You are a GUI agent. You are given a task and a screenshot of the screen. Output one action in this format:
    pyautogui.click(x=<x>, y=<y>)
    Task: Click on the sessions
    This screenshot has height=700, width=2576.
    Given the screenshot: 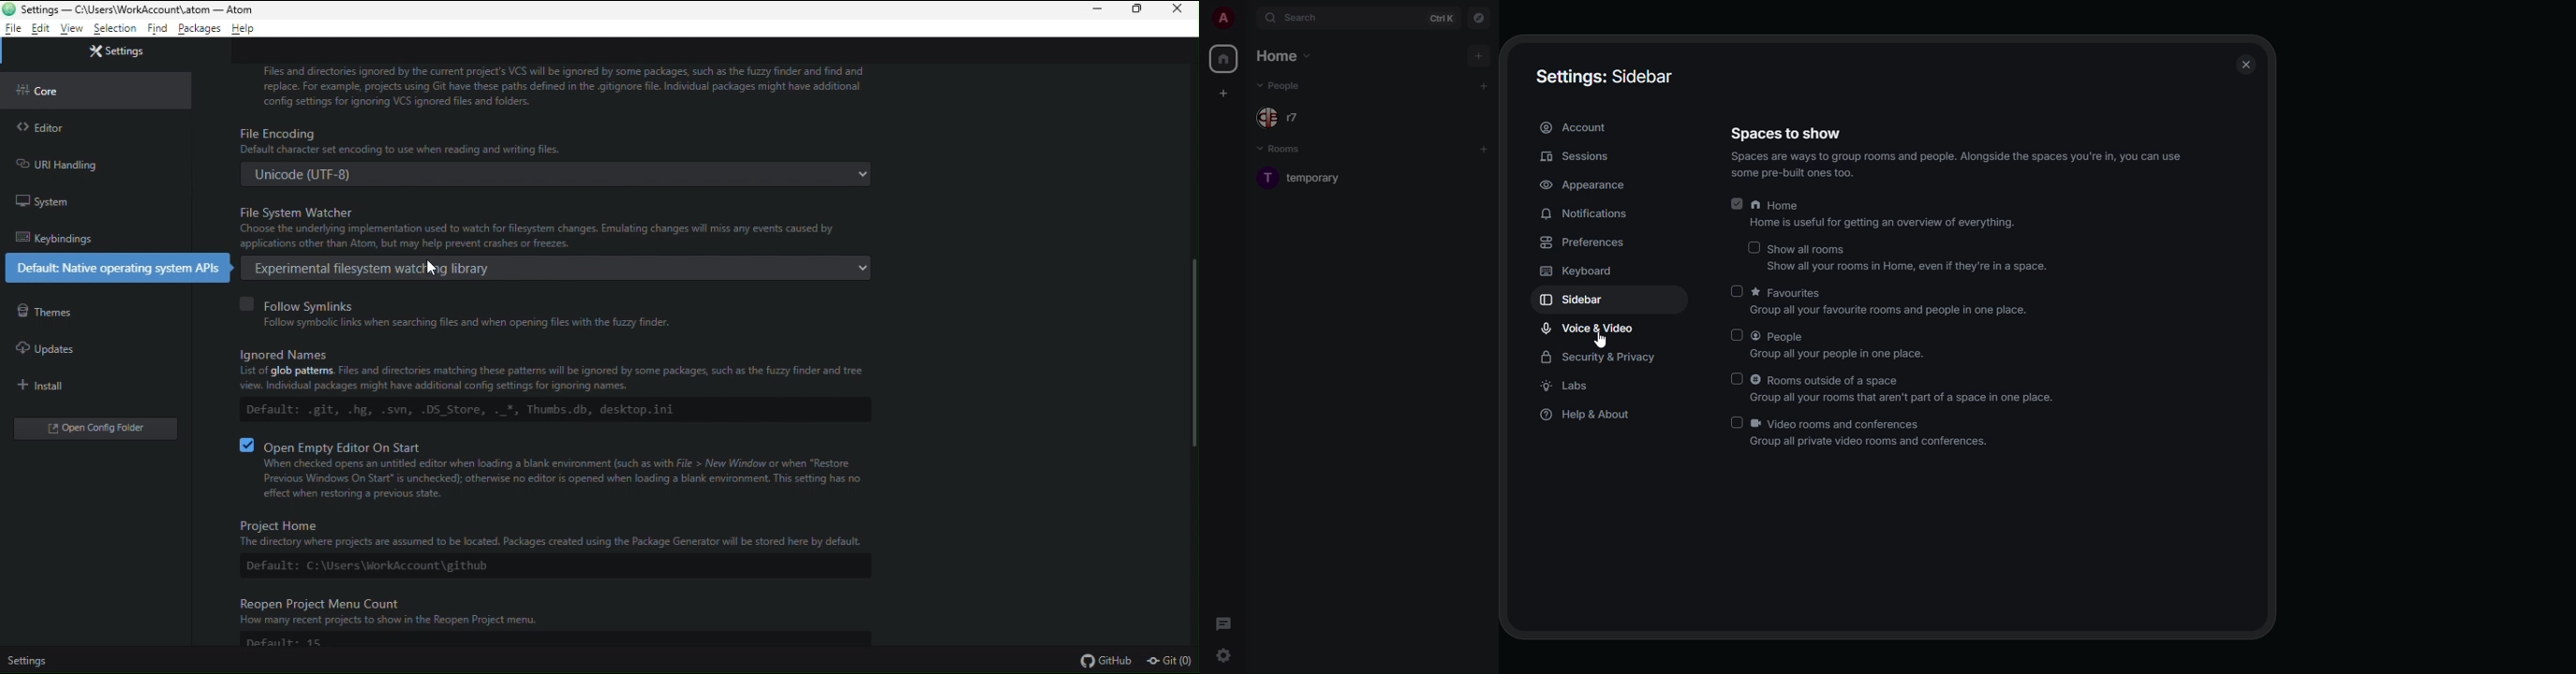 What is the action you would take?
    pyautogui.click(x=1579, y=156)
    